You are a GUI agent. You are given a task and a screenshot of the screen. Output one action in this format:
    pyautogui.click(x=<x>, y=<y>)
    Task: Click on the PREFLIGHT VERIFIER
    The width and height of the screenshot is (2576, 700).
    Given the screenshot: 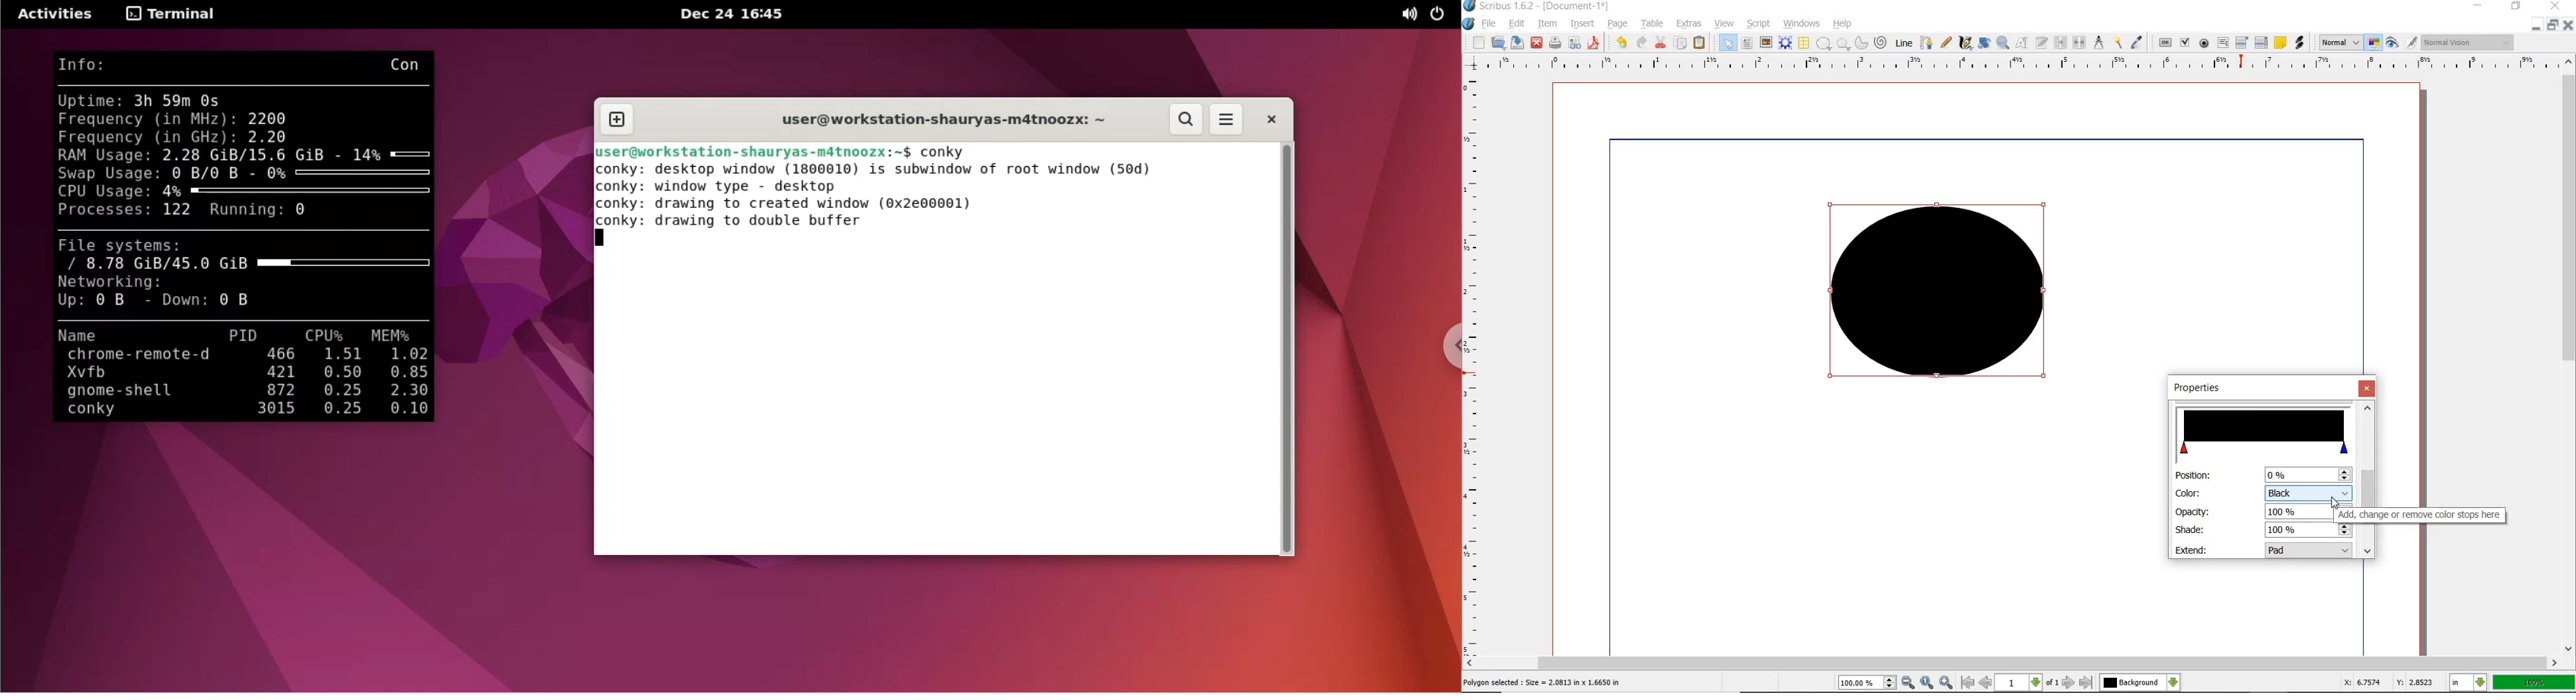 What is the action you would take?
    pyautogui.click(x=1574, y=42)
    